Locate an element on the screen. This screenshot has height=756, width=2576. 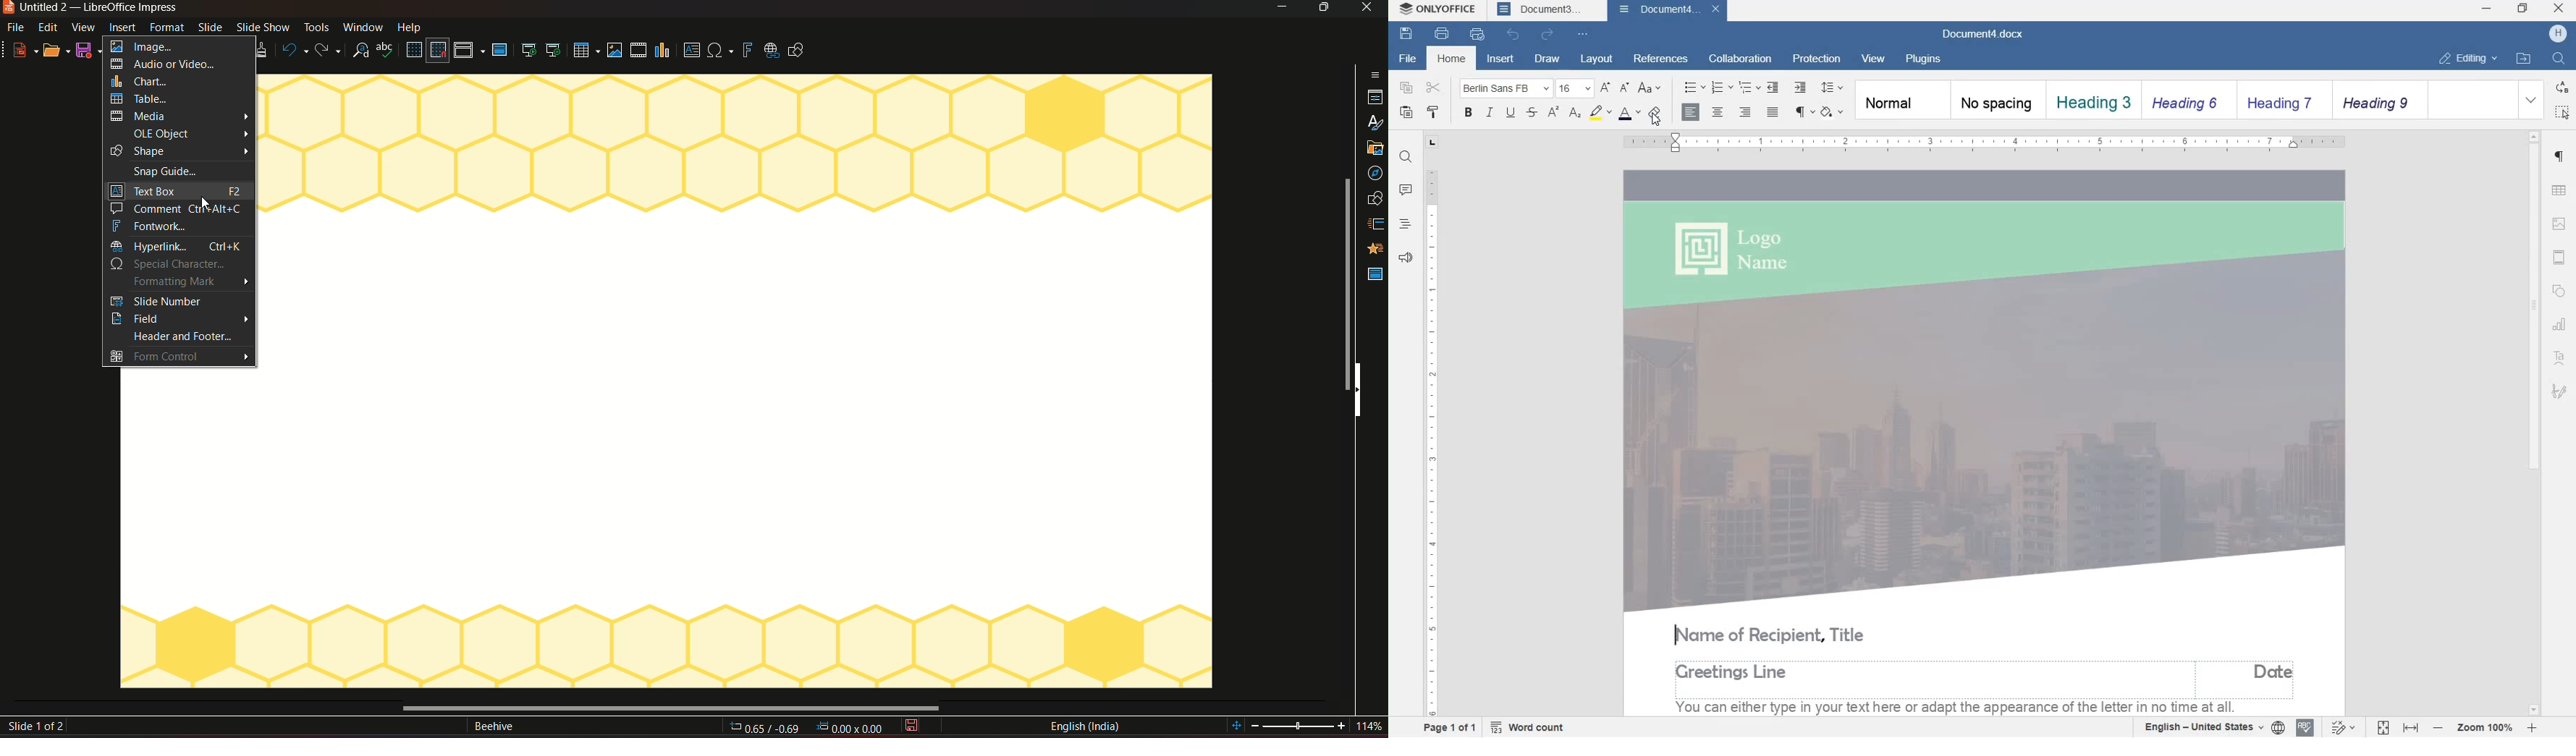
increase indent is located at coordinates (1800, 88).